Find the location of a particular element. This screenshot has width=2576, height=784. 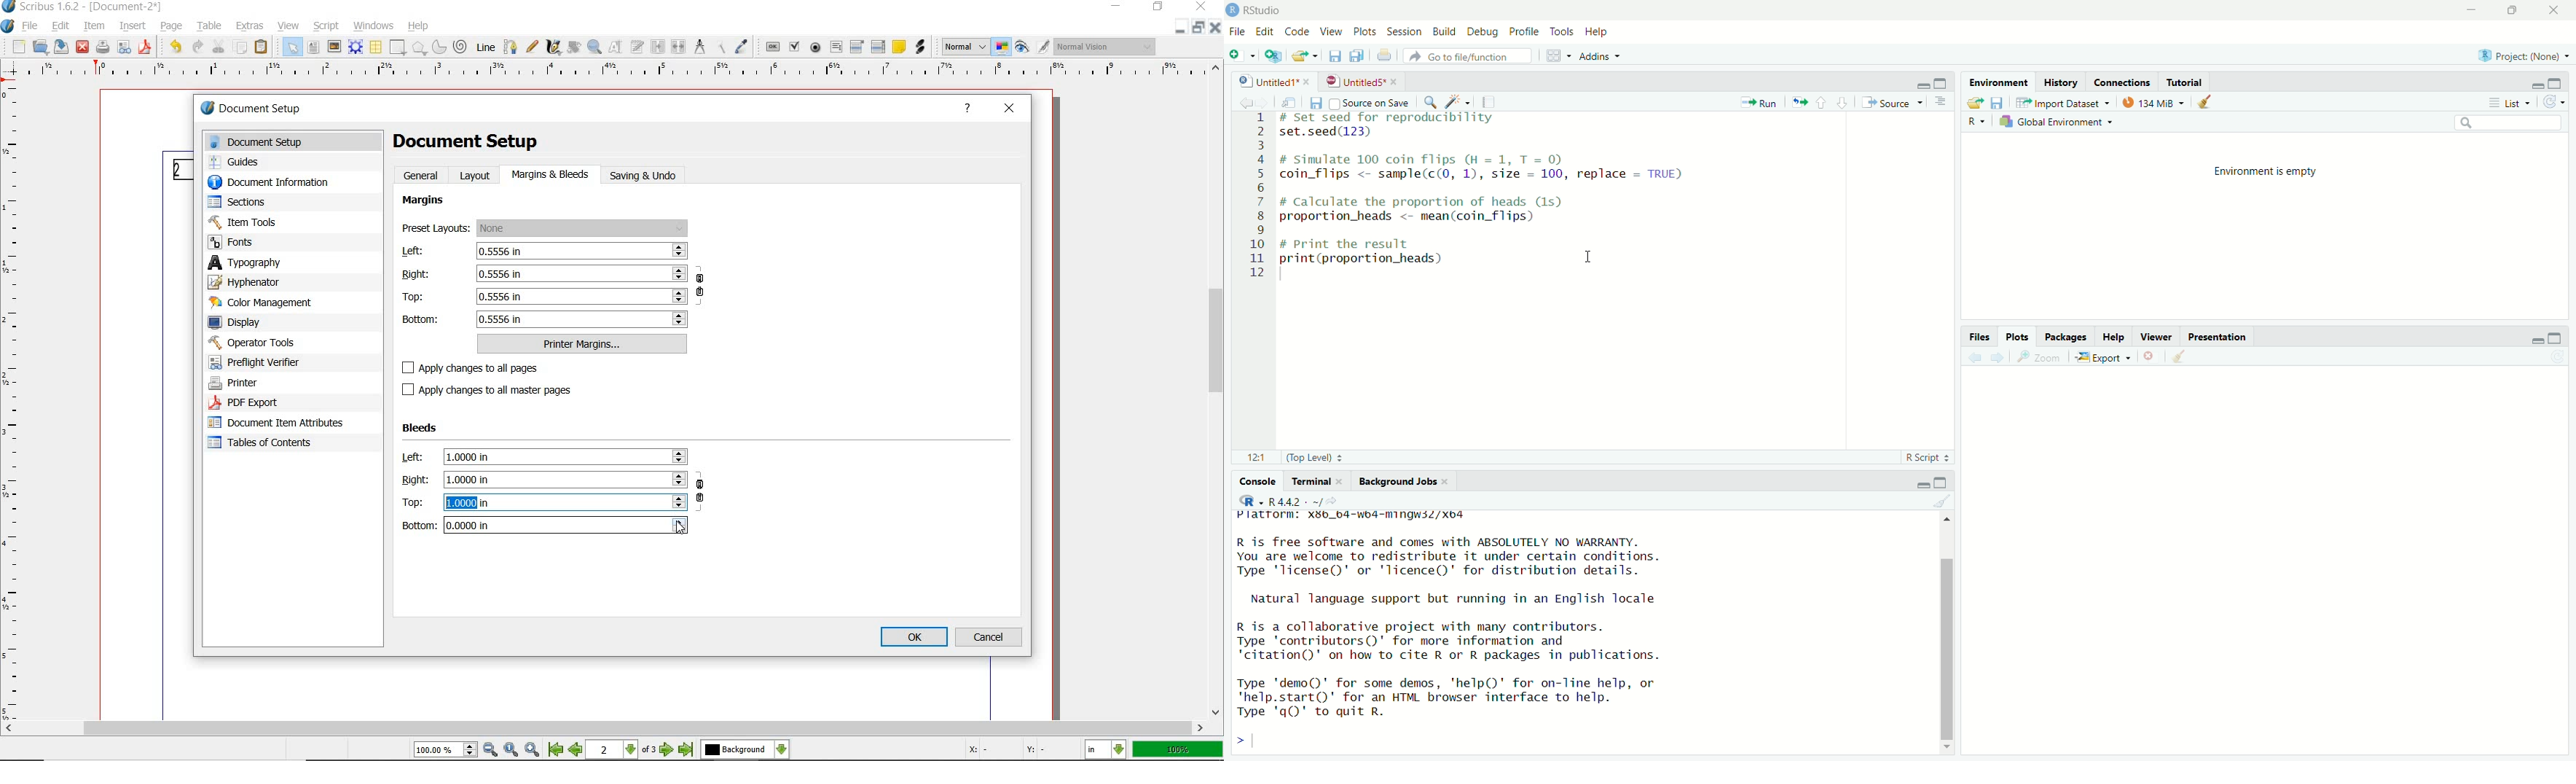

First Page is located at coordinates (555, 751).